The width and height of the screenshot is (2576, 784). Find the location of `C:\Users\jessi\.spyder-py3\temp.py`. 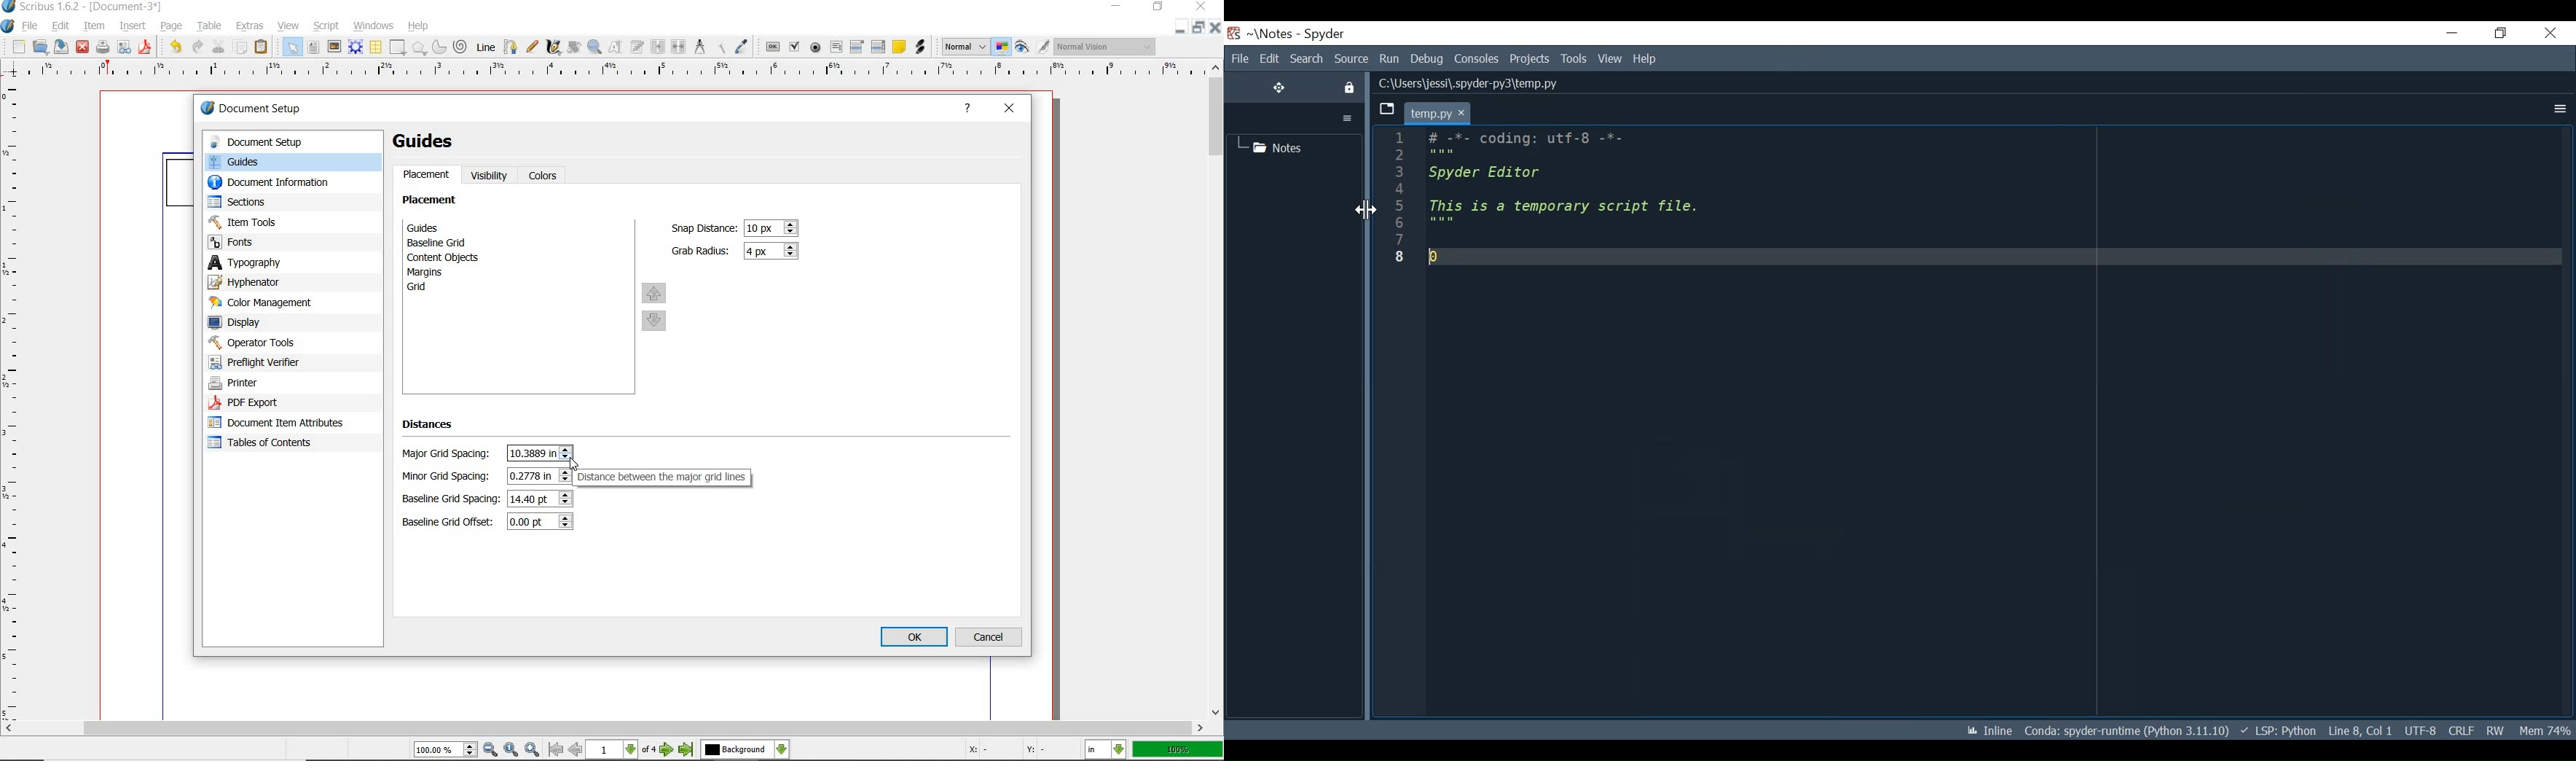

C:\Users\jessi\.spyder-py3\temp.py is located at coordinates (1467, 82).